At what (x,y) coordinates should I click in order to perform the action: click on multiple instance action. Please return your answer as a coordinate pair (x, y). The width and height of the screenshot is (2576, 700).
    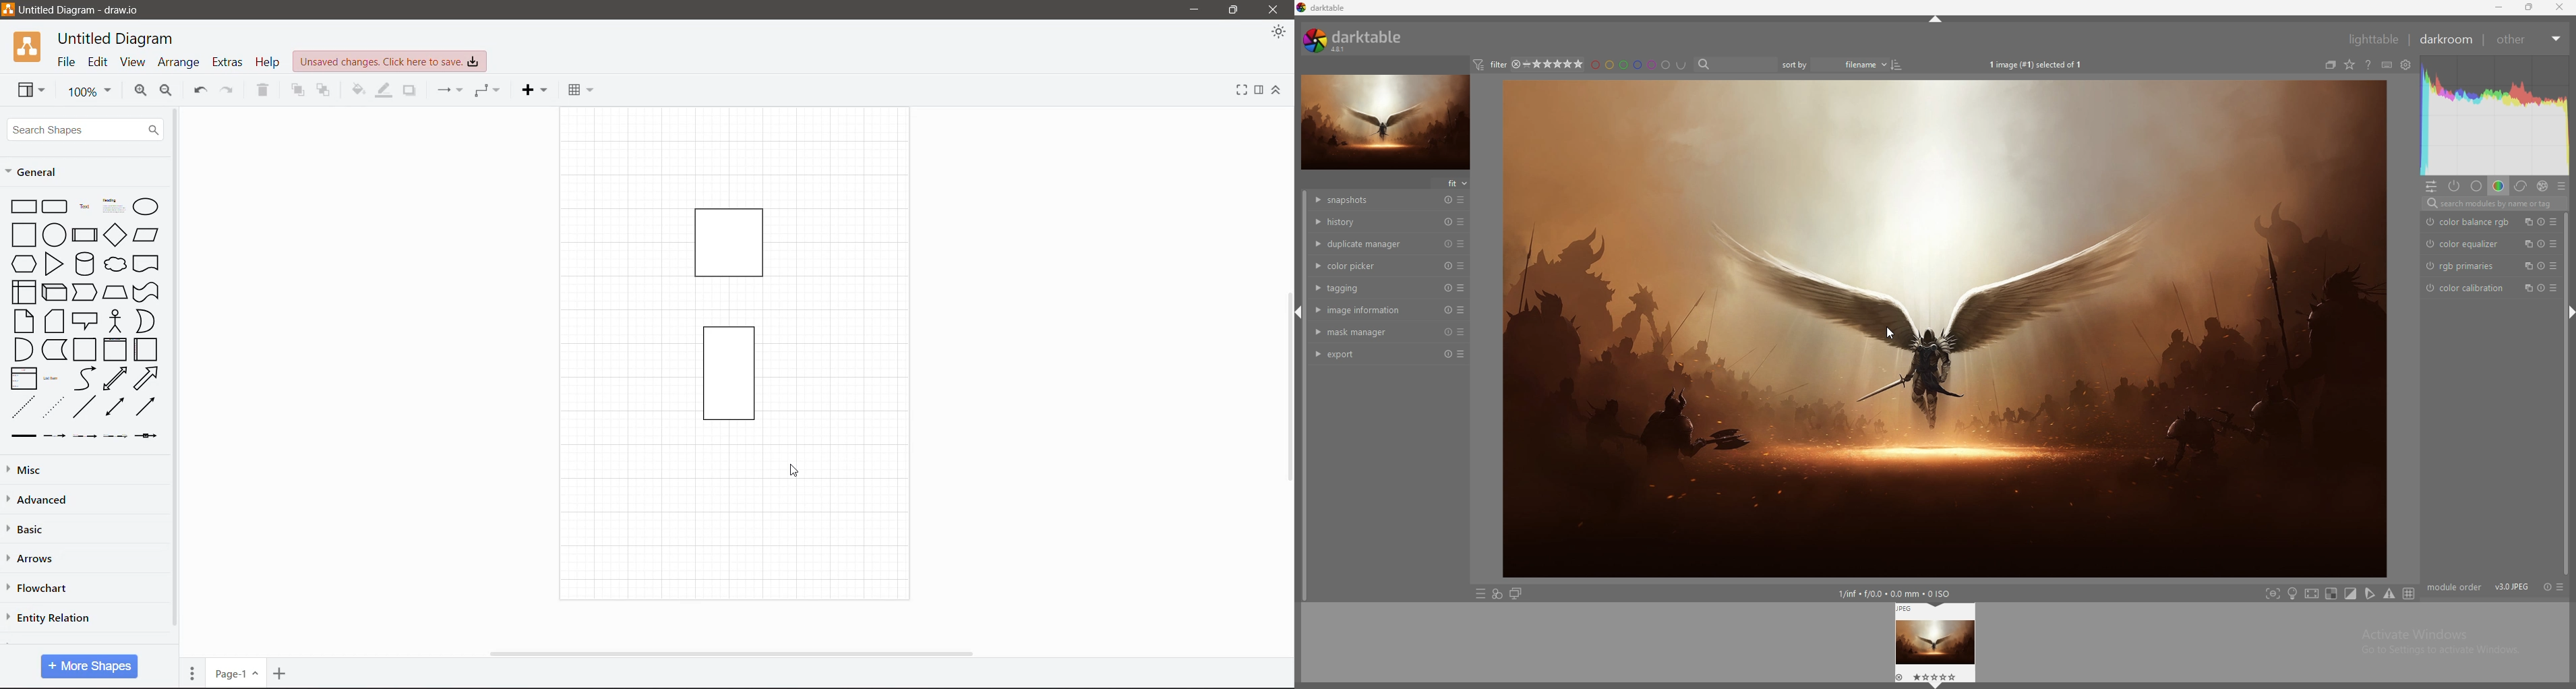
    Looking at the image, I should click on (2528, 244).